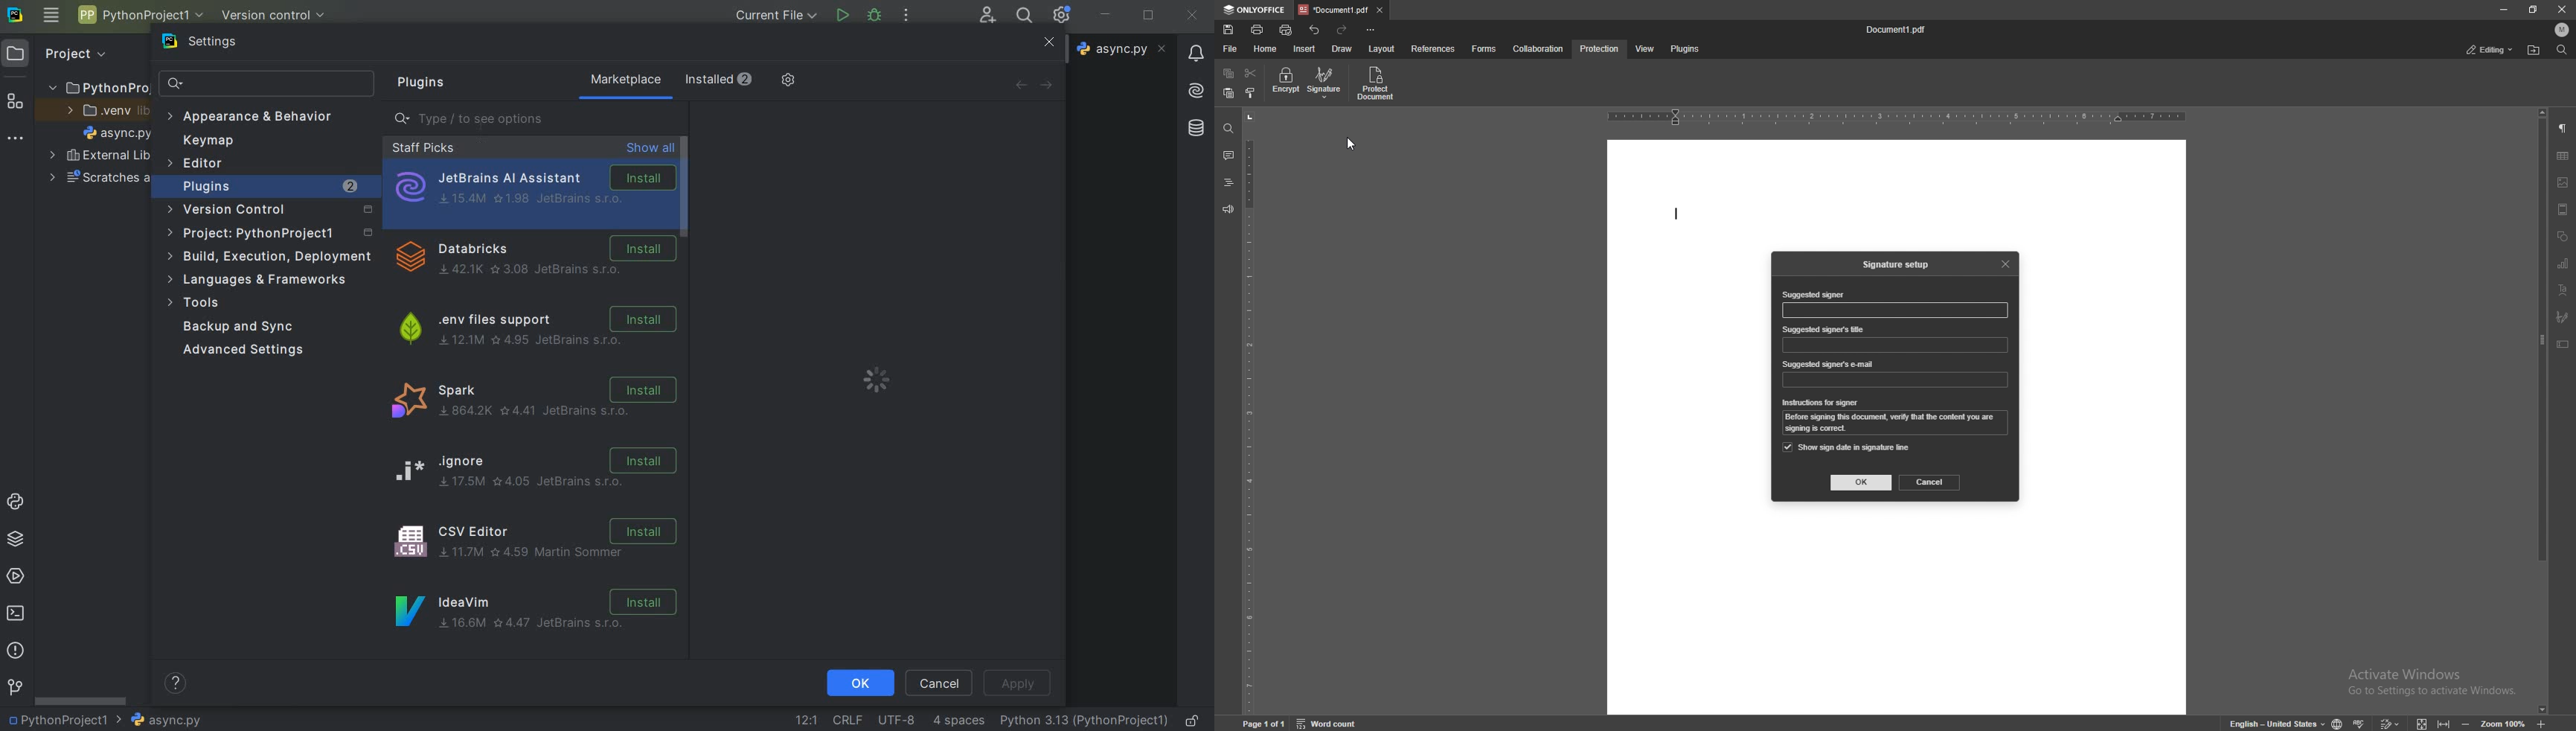 The height and width of the screenshot is (756, 2576). Describe the element at coordinates (2332, 723) in the screenshot. I see `change doc language` at that location.